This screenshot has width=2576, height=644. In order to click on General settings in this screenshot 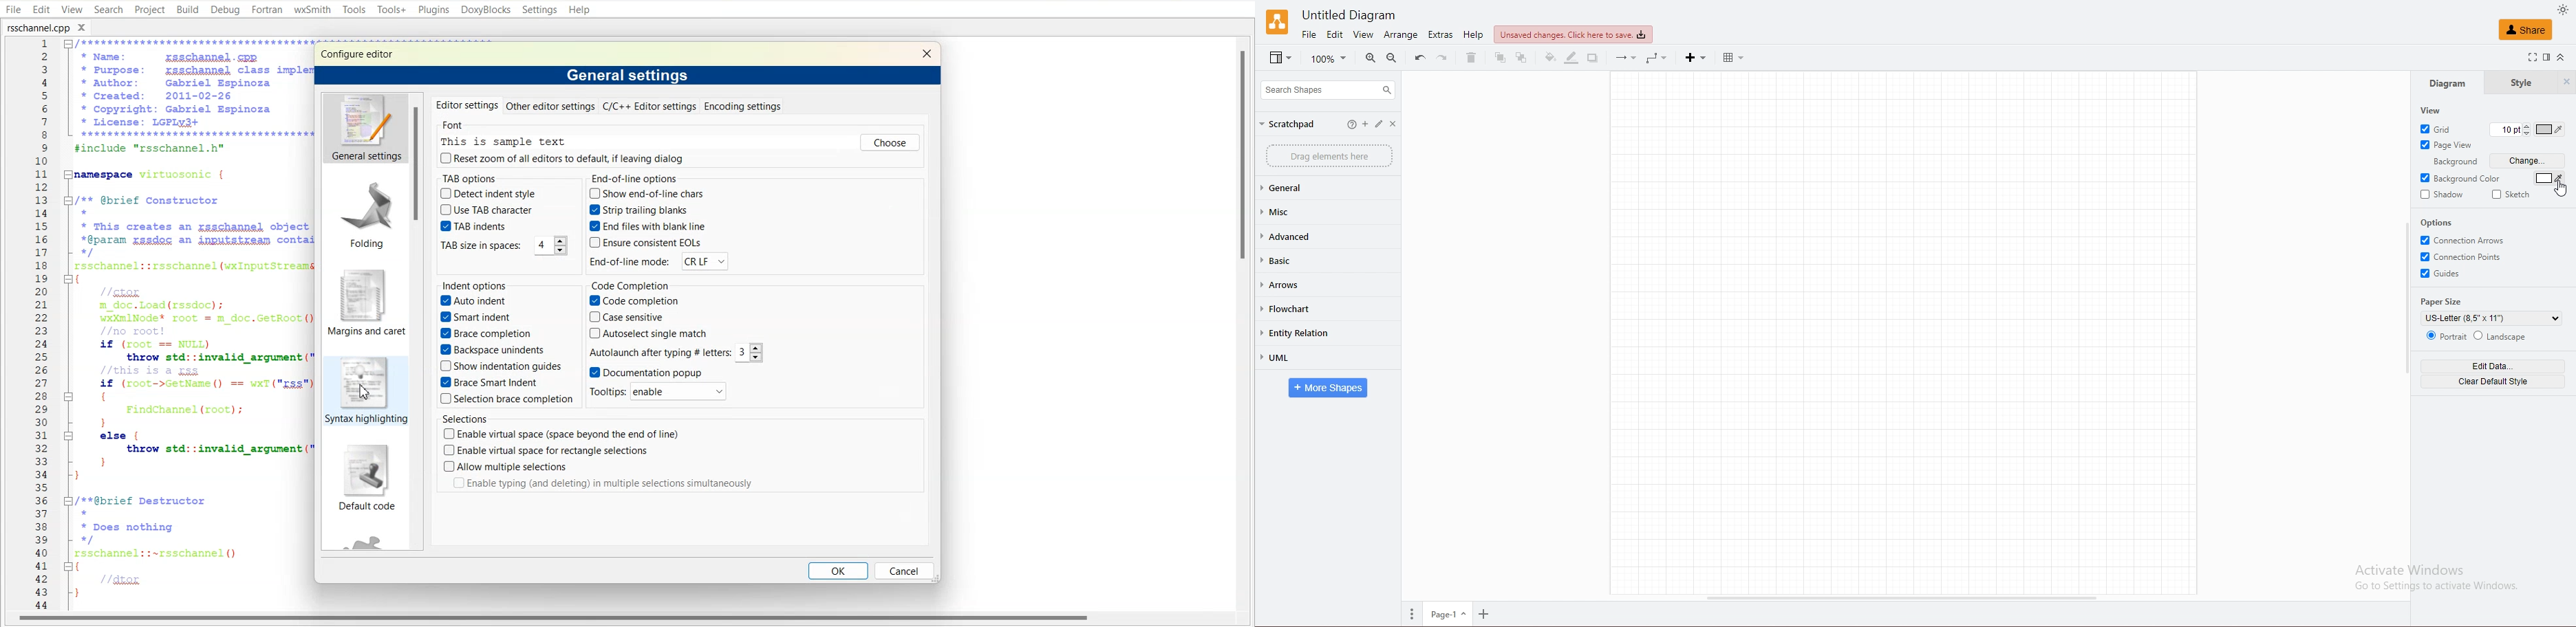, I will do `click(364, 128)`.